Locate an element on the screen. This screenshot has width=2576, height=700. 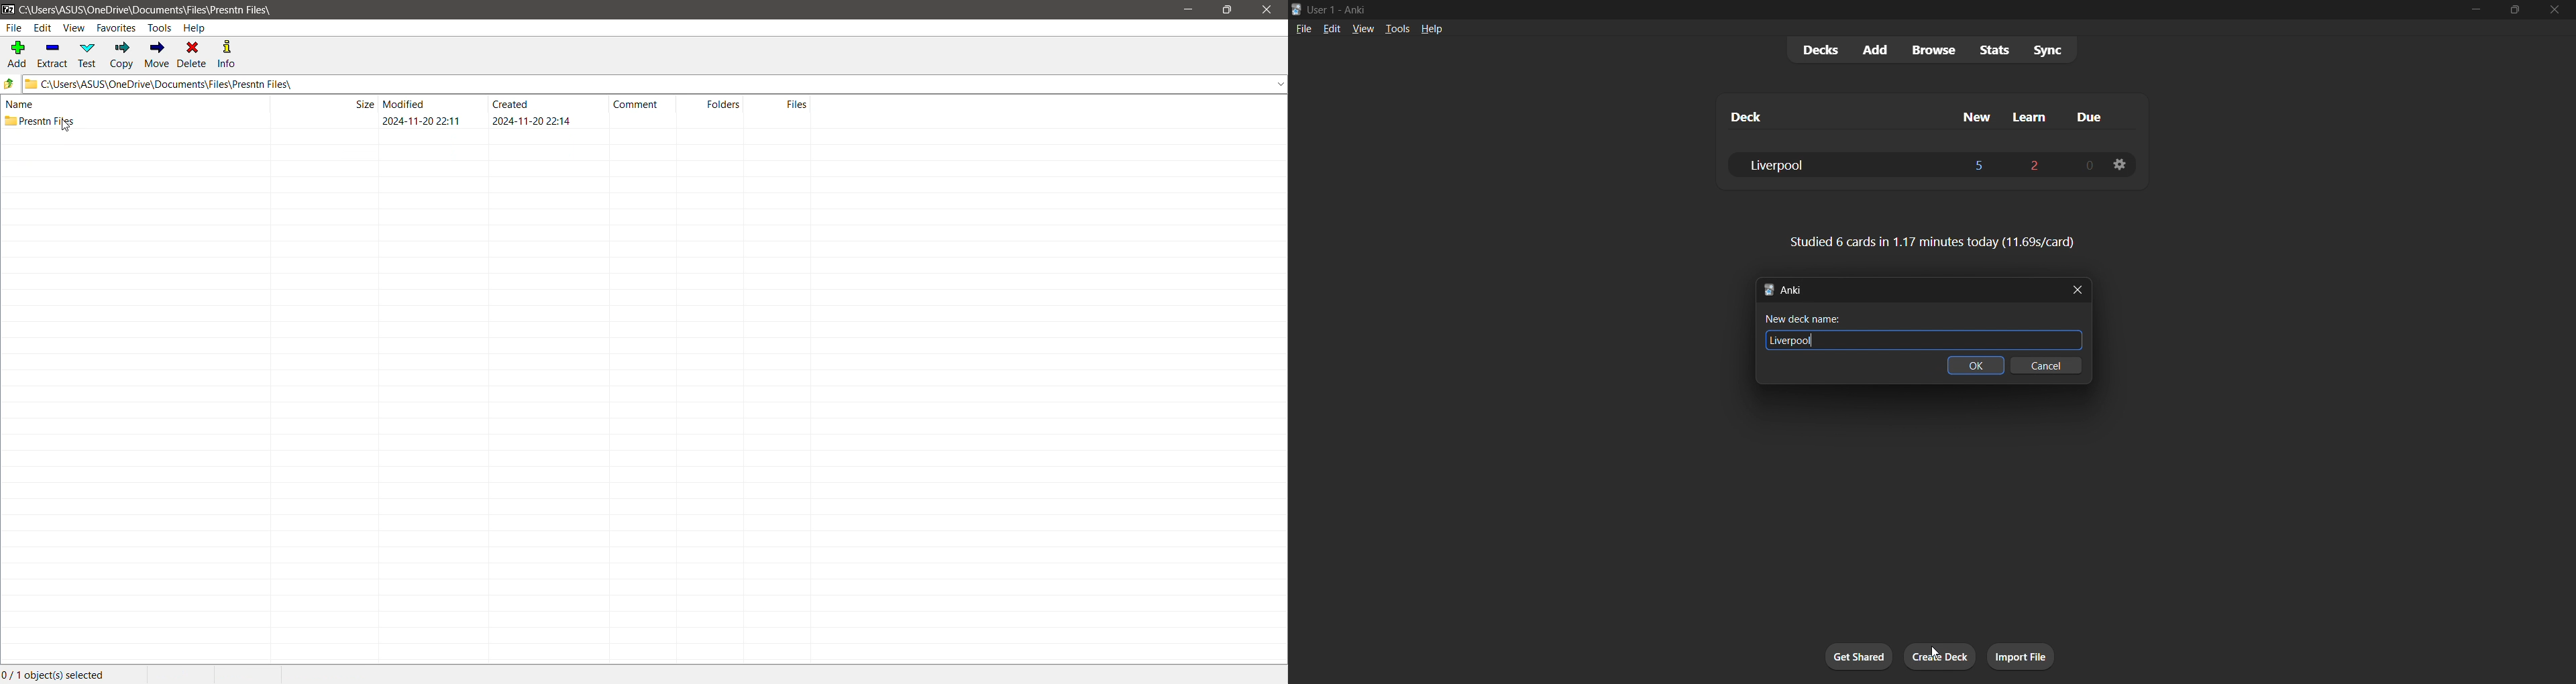
close is located at coordinates (2080, 290).